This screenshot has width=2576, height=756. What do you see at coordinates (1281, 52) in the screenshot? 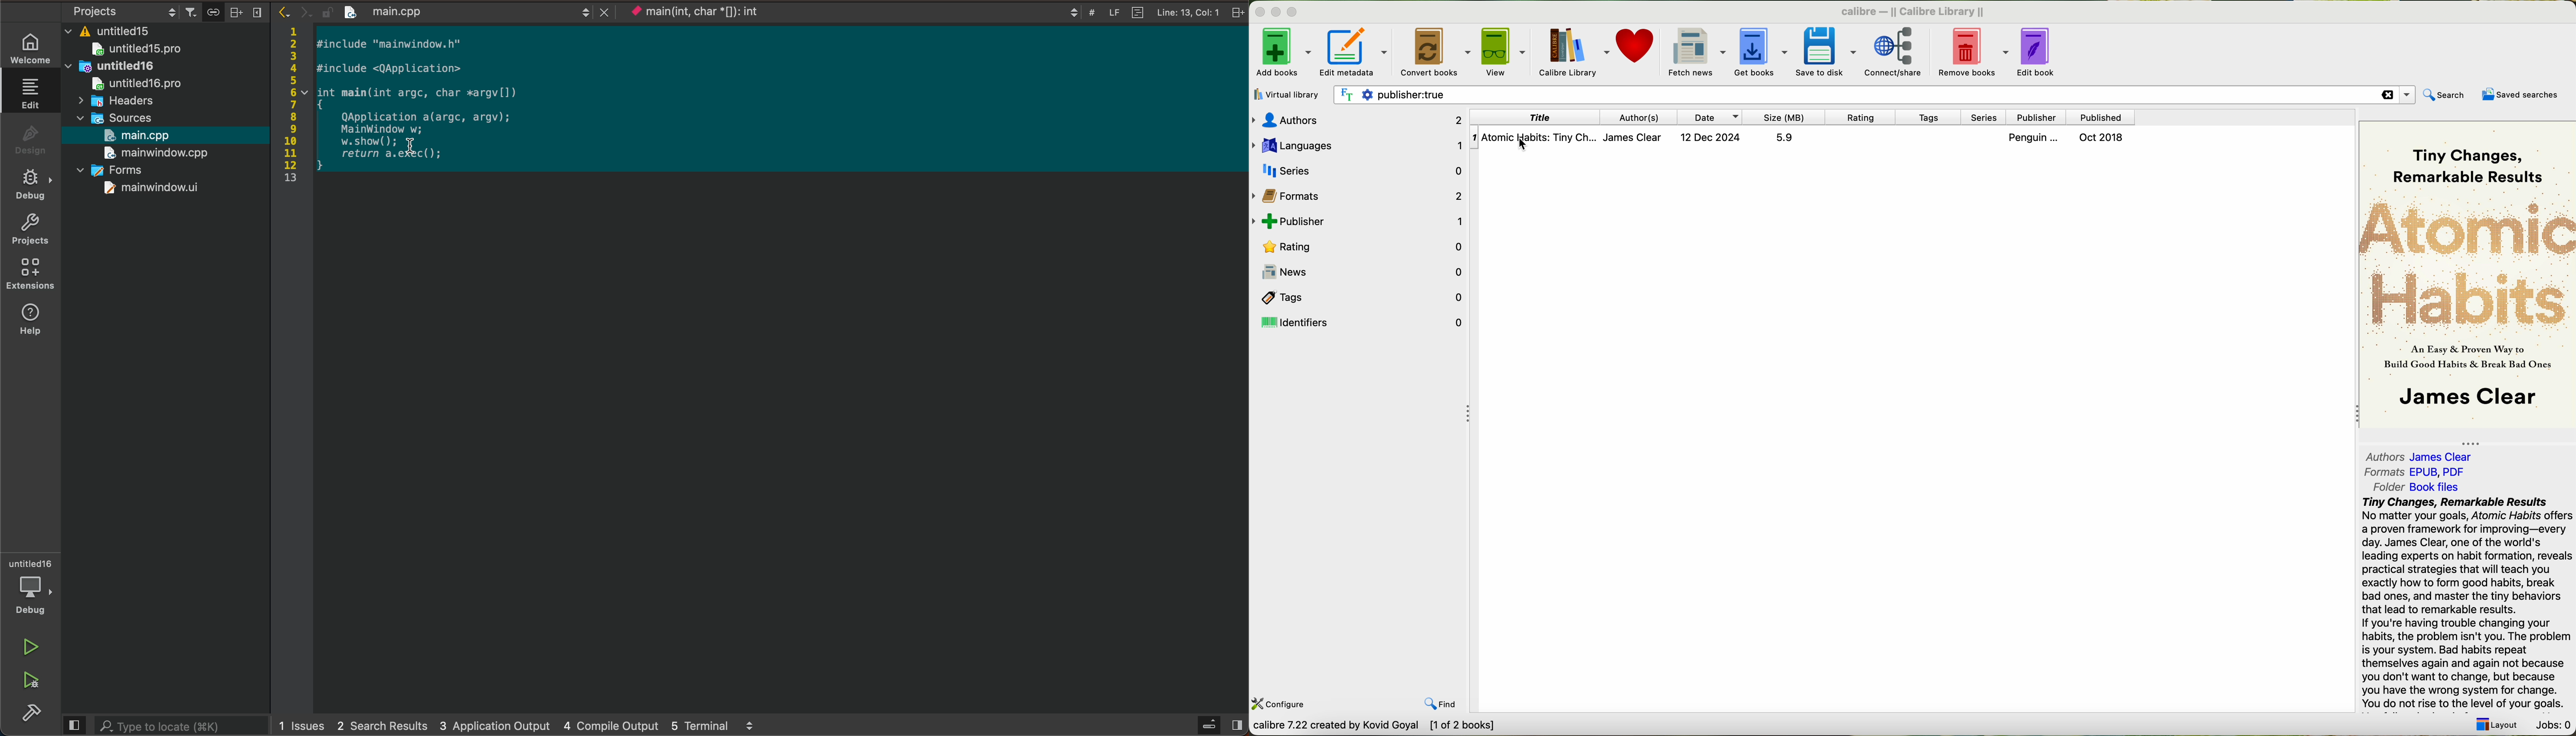
I see `add books` at bounding box center [1281, 52].